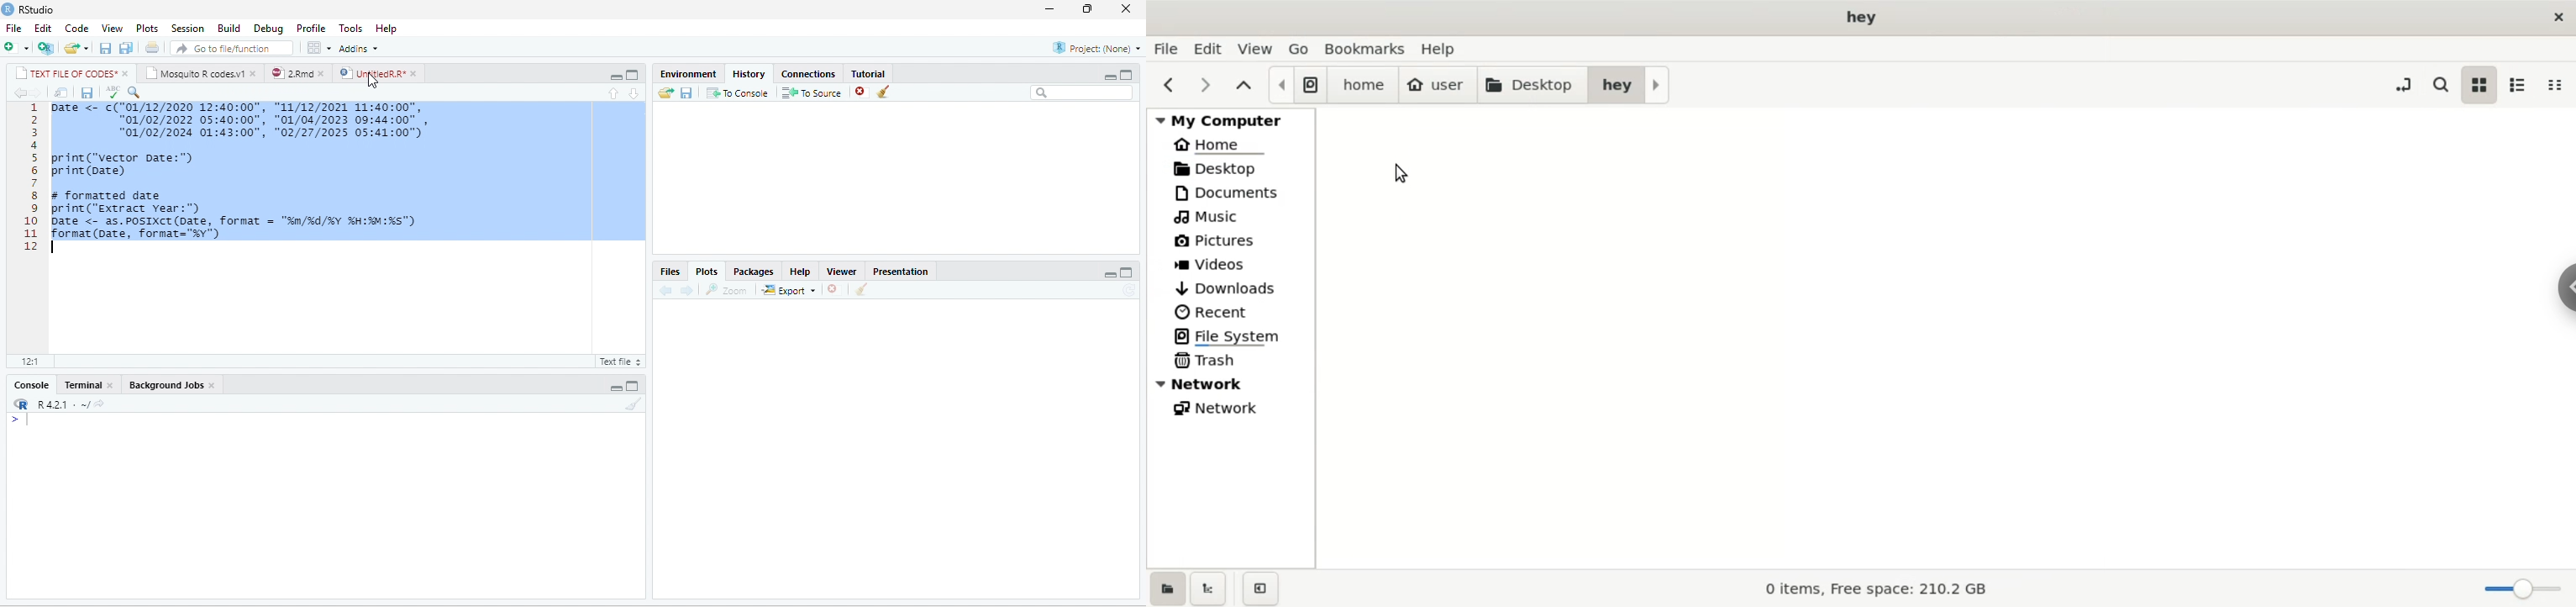 This screenshot has width=2576, height=616. What do you see at coordinates (1126, 9) in the screenshot?
I see `close` at bounding box center [1126, 9].